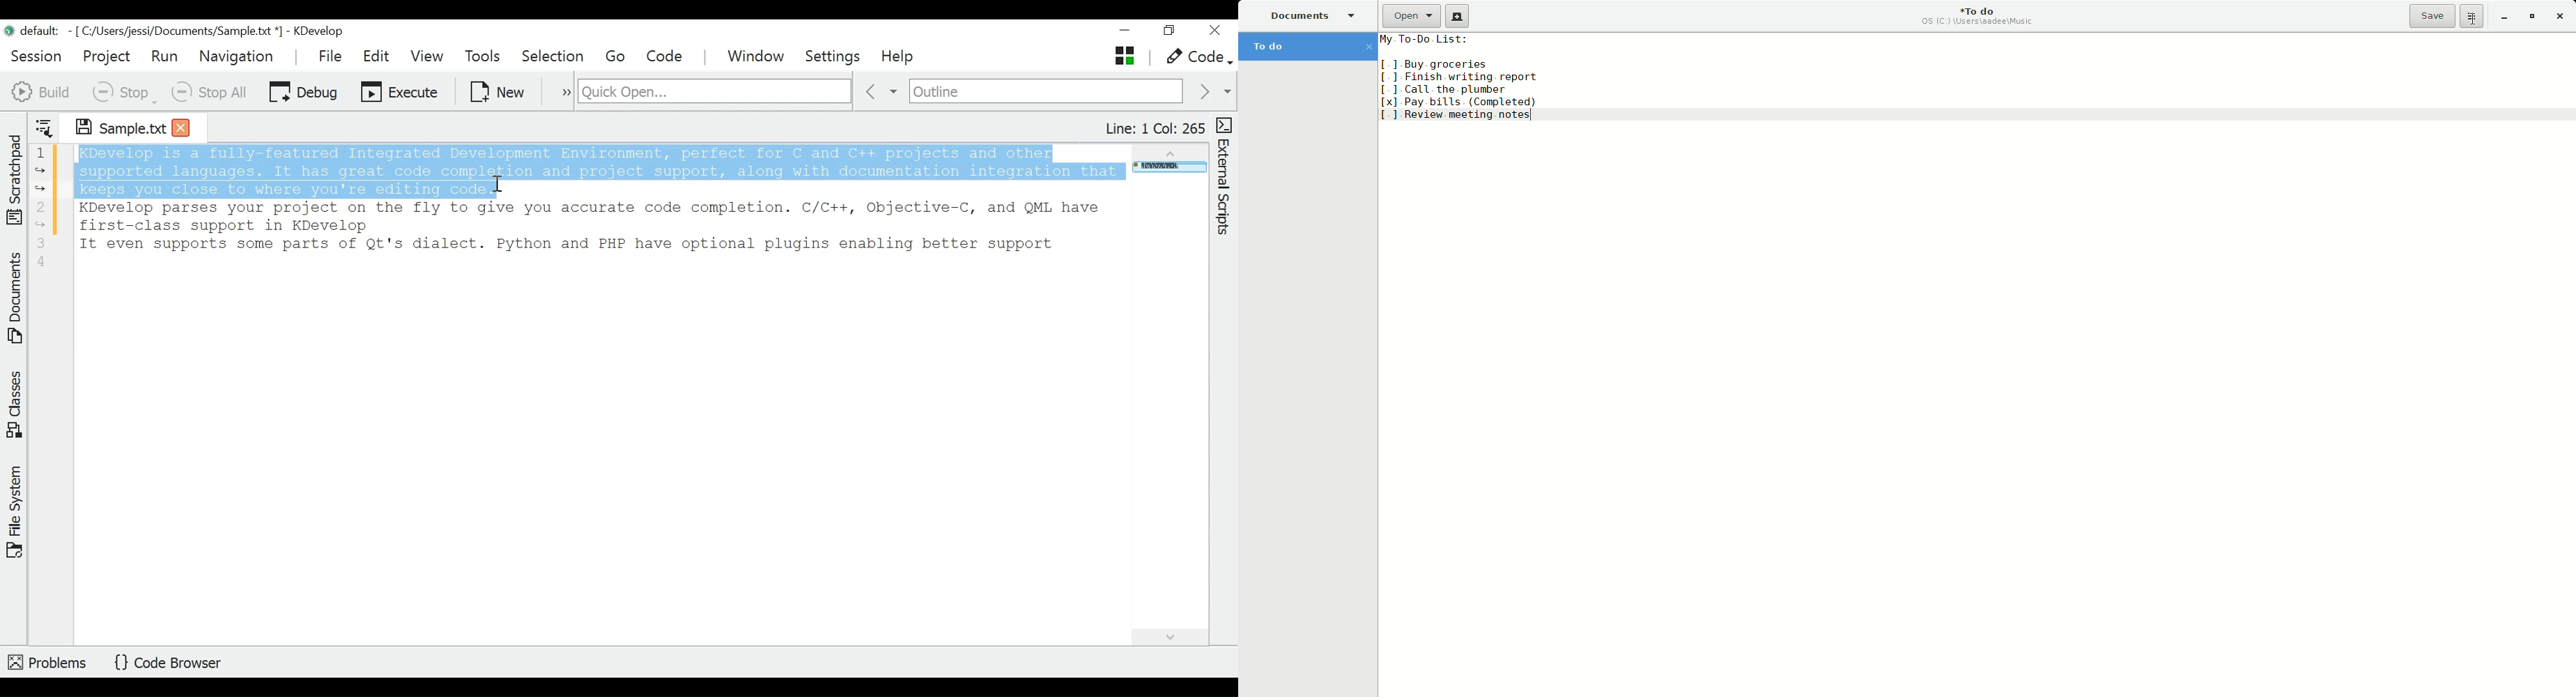 This screenshot has height=700, width=2576. What do you see at coordinates (106, 56) in the screenshot?
I see `Project` at bounding box center [106, 56].